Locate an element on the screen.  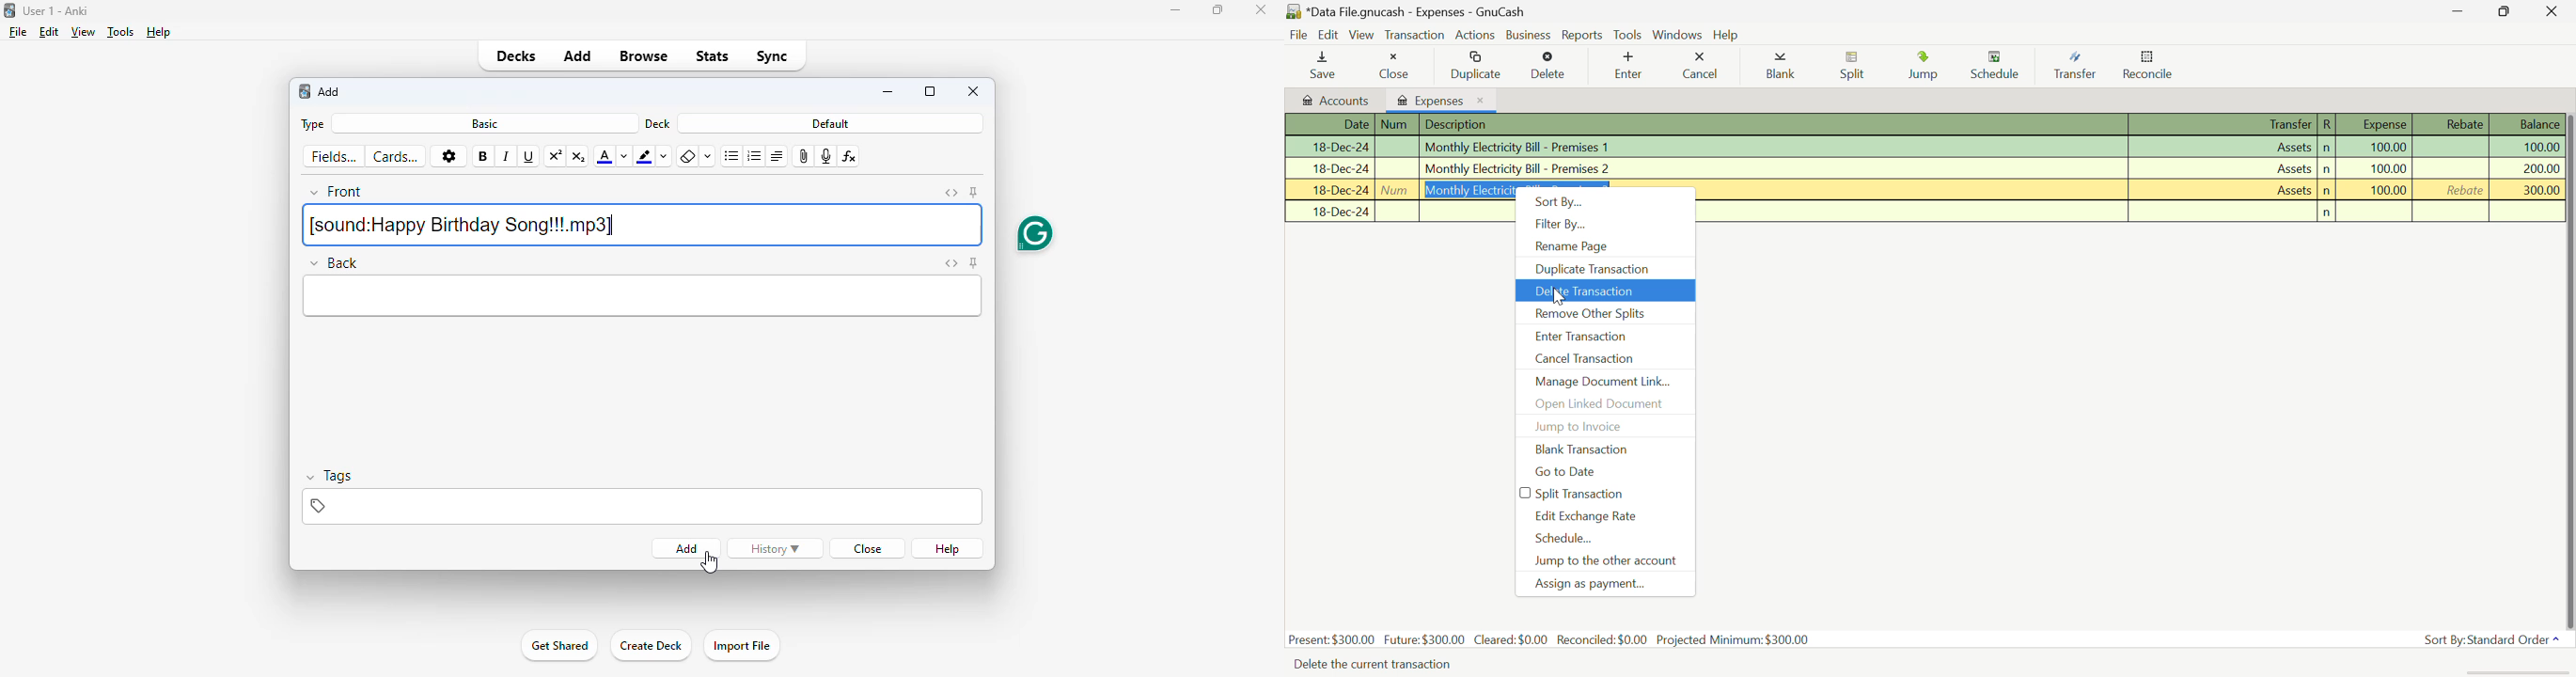
toggle HTML editor is located at coordinates (950, 193).